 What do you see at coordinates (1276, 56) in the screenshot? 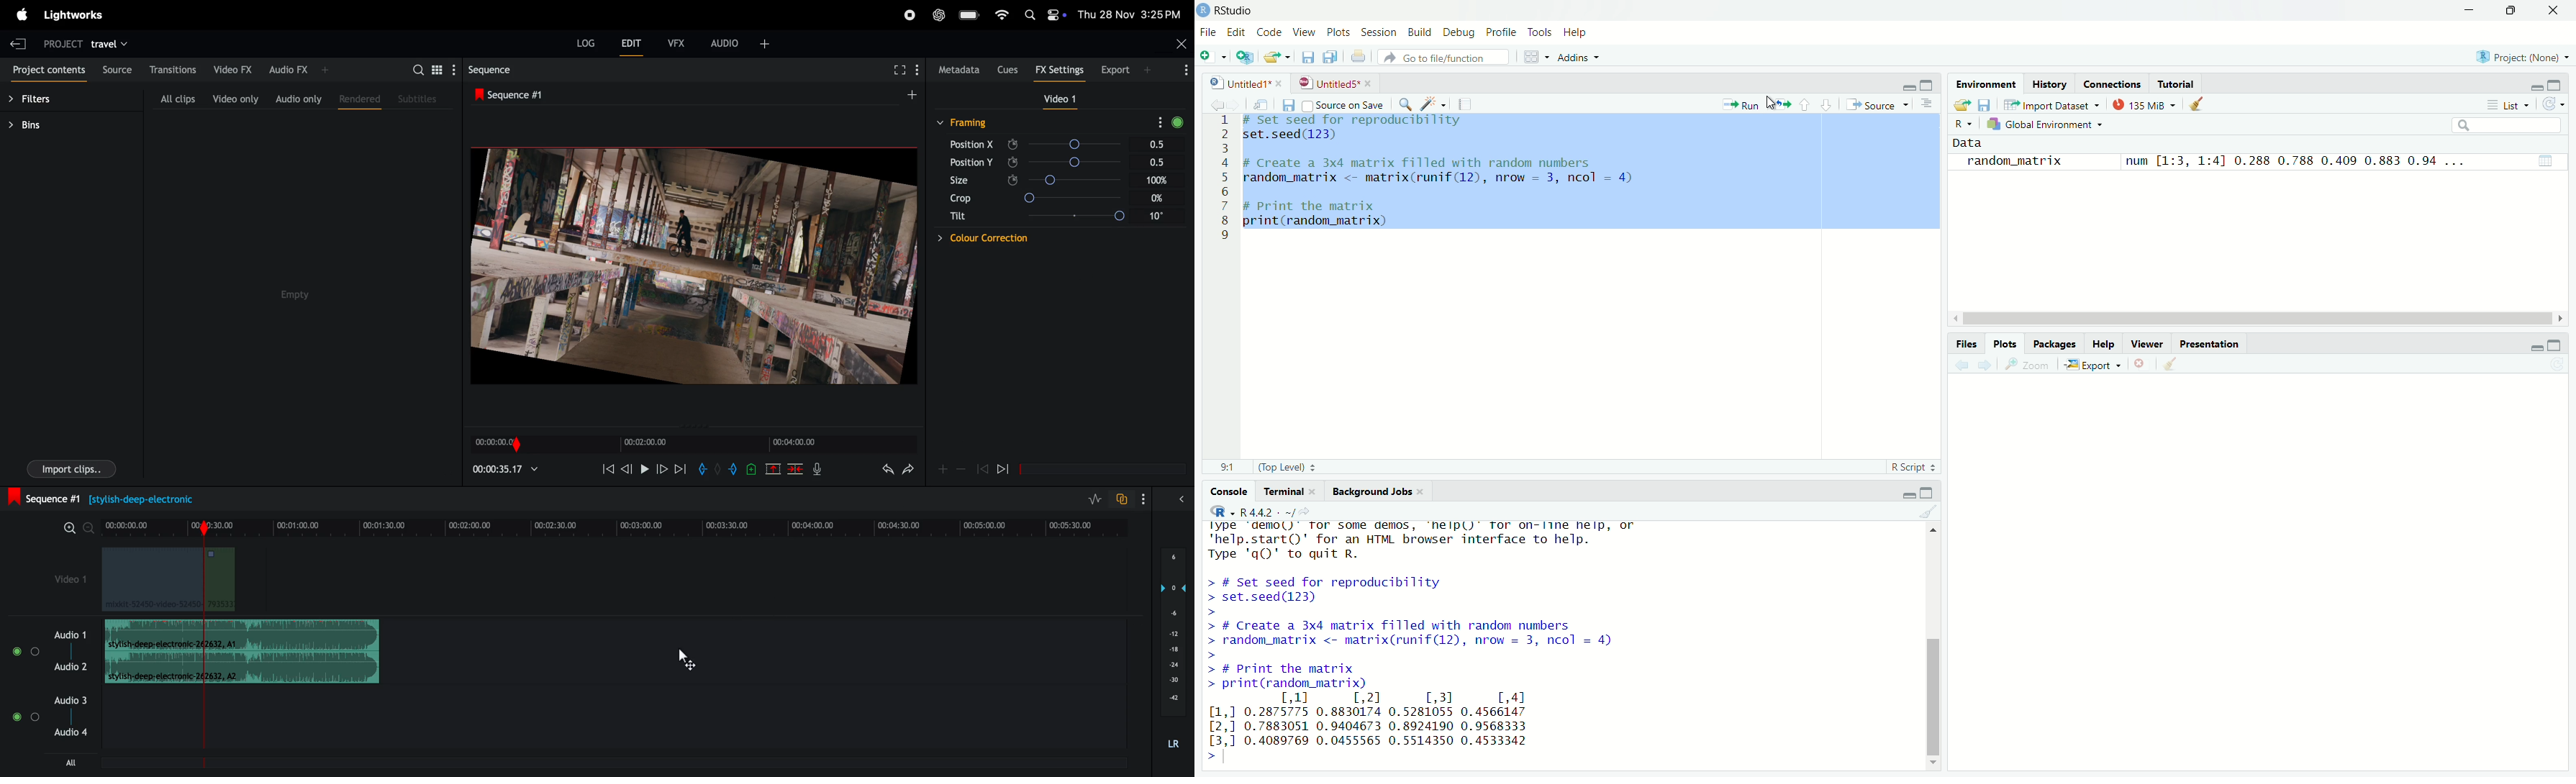
I see `export` at bounding box center [1276, 56].